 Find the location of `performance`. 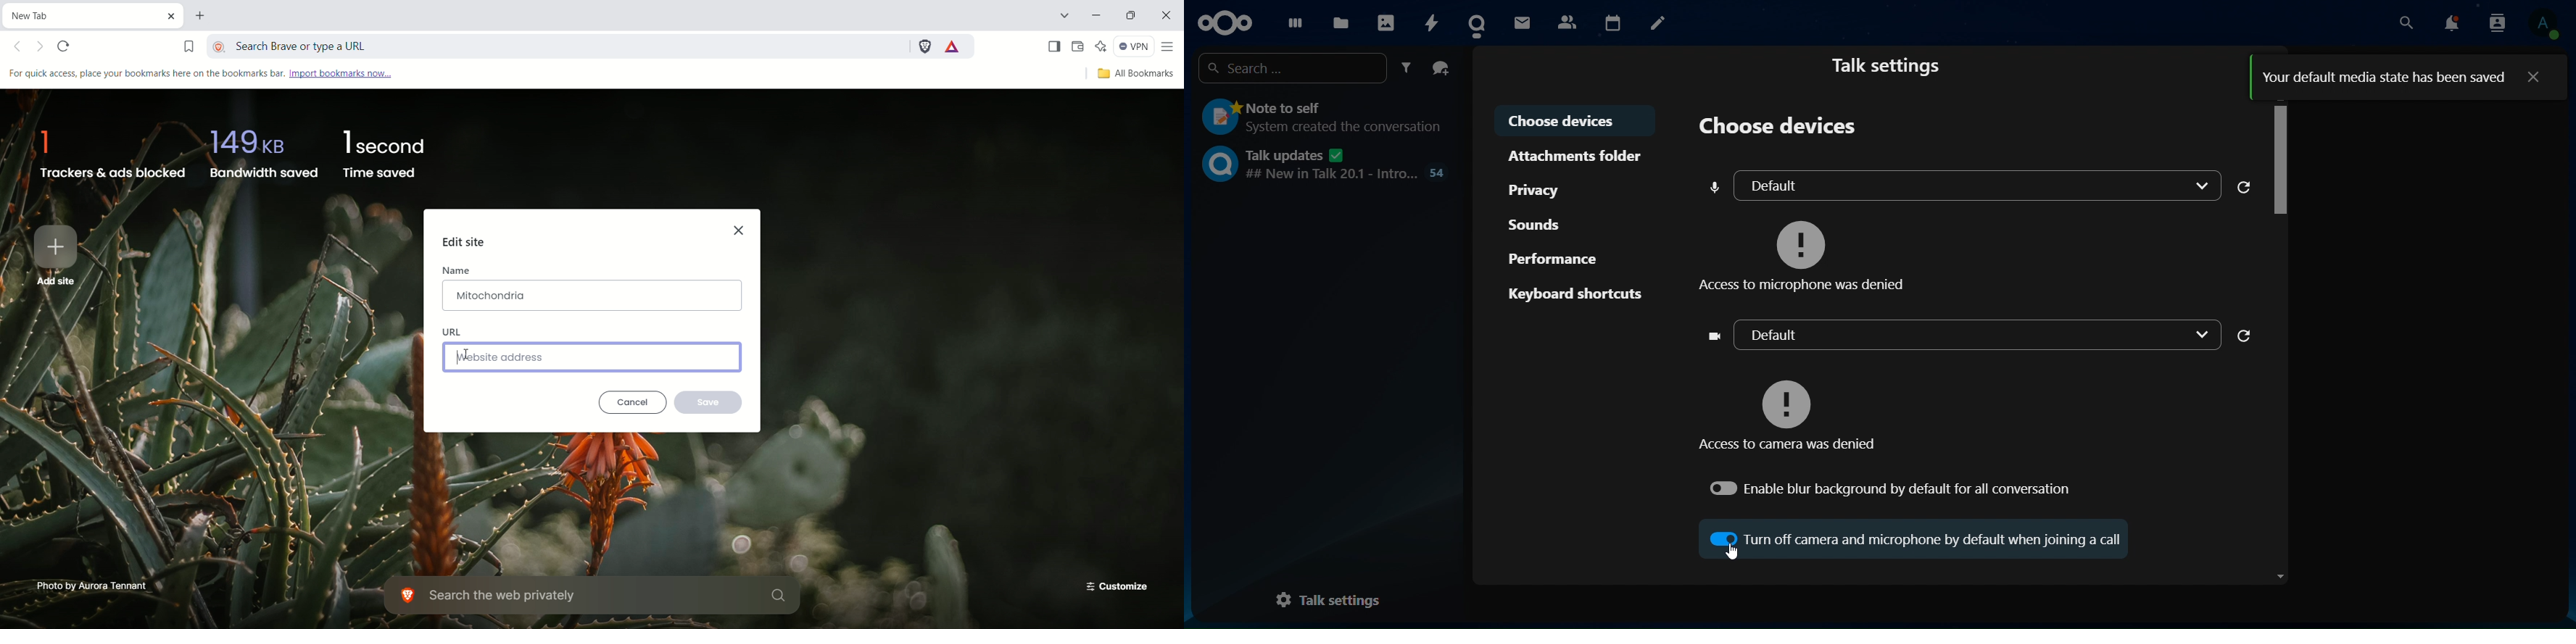

performance is located at coordinates (1560, 262).